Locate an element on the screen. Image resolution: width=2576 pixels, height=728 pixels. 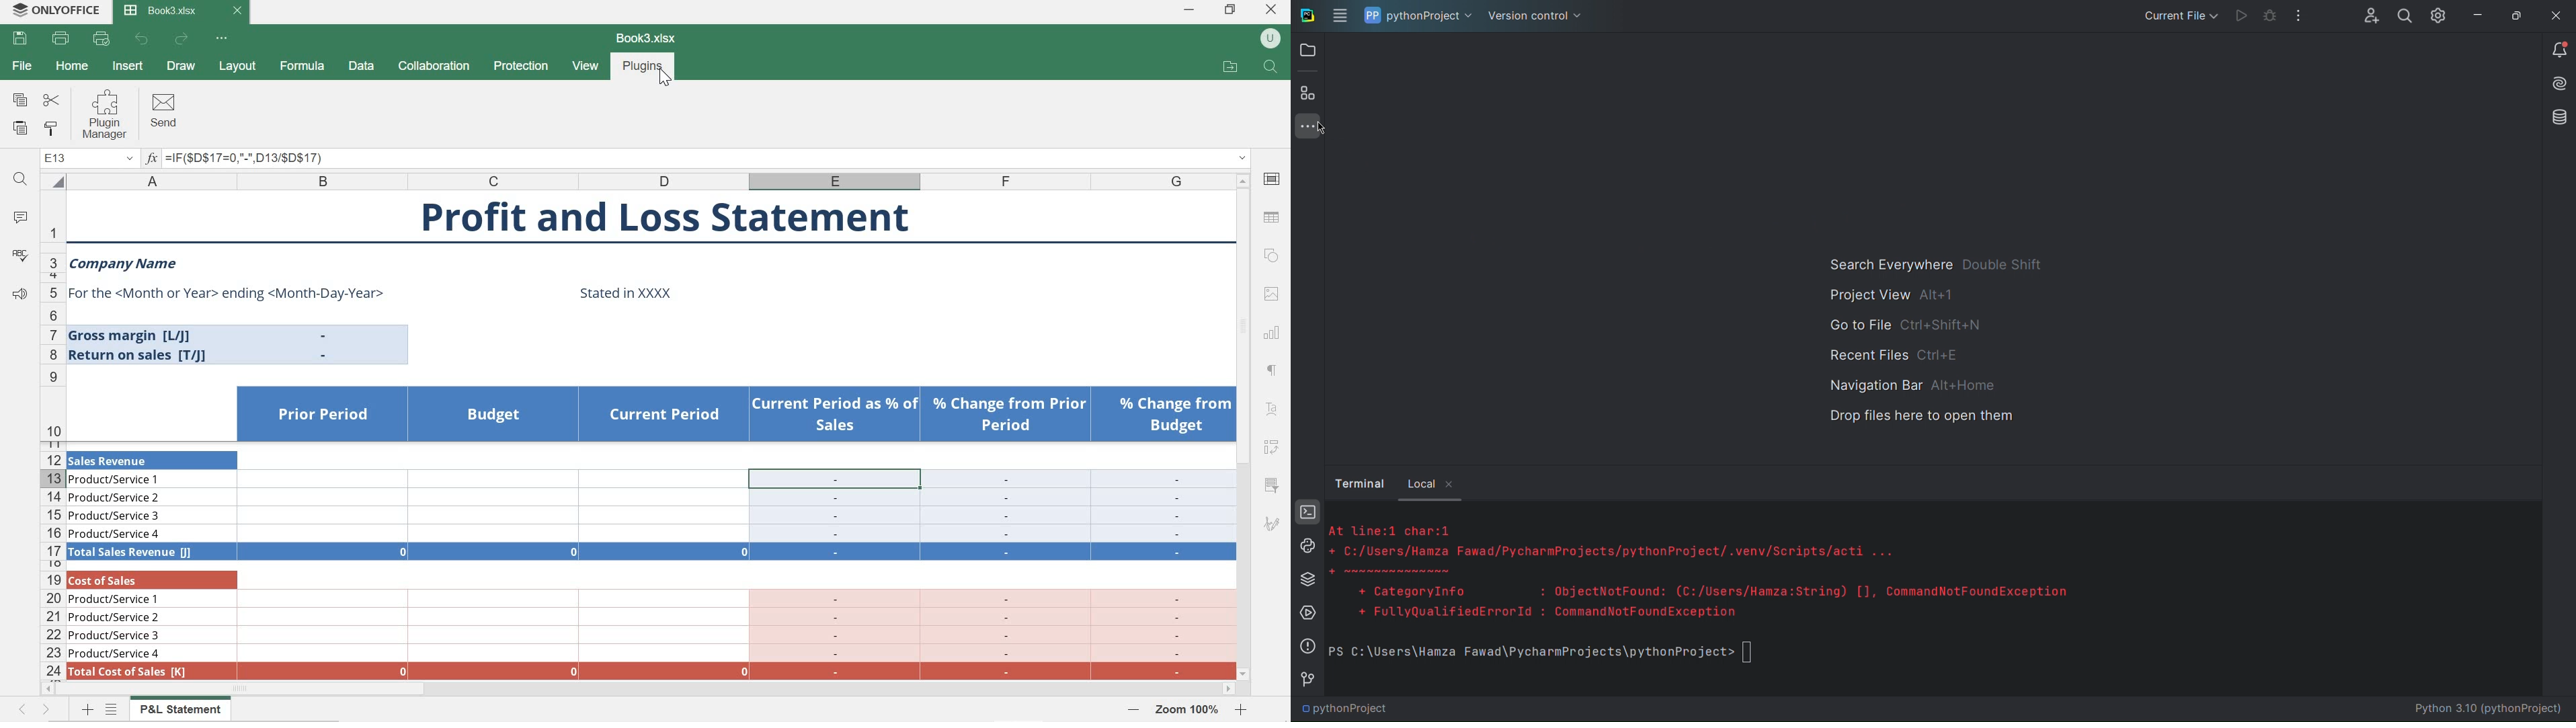
send is located at coordinates (165, 111).